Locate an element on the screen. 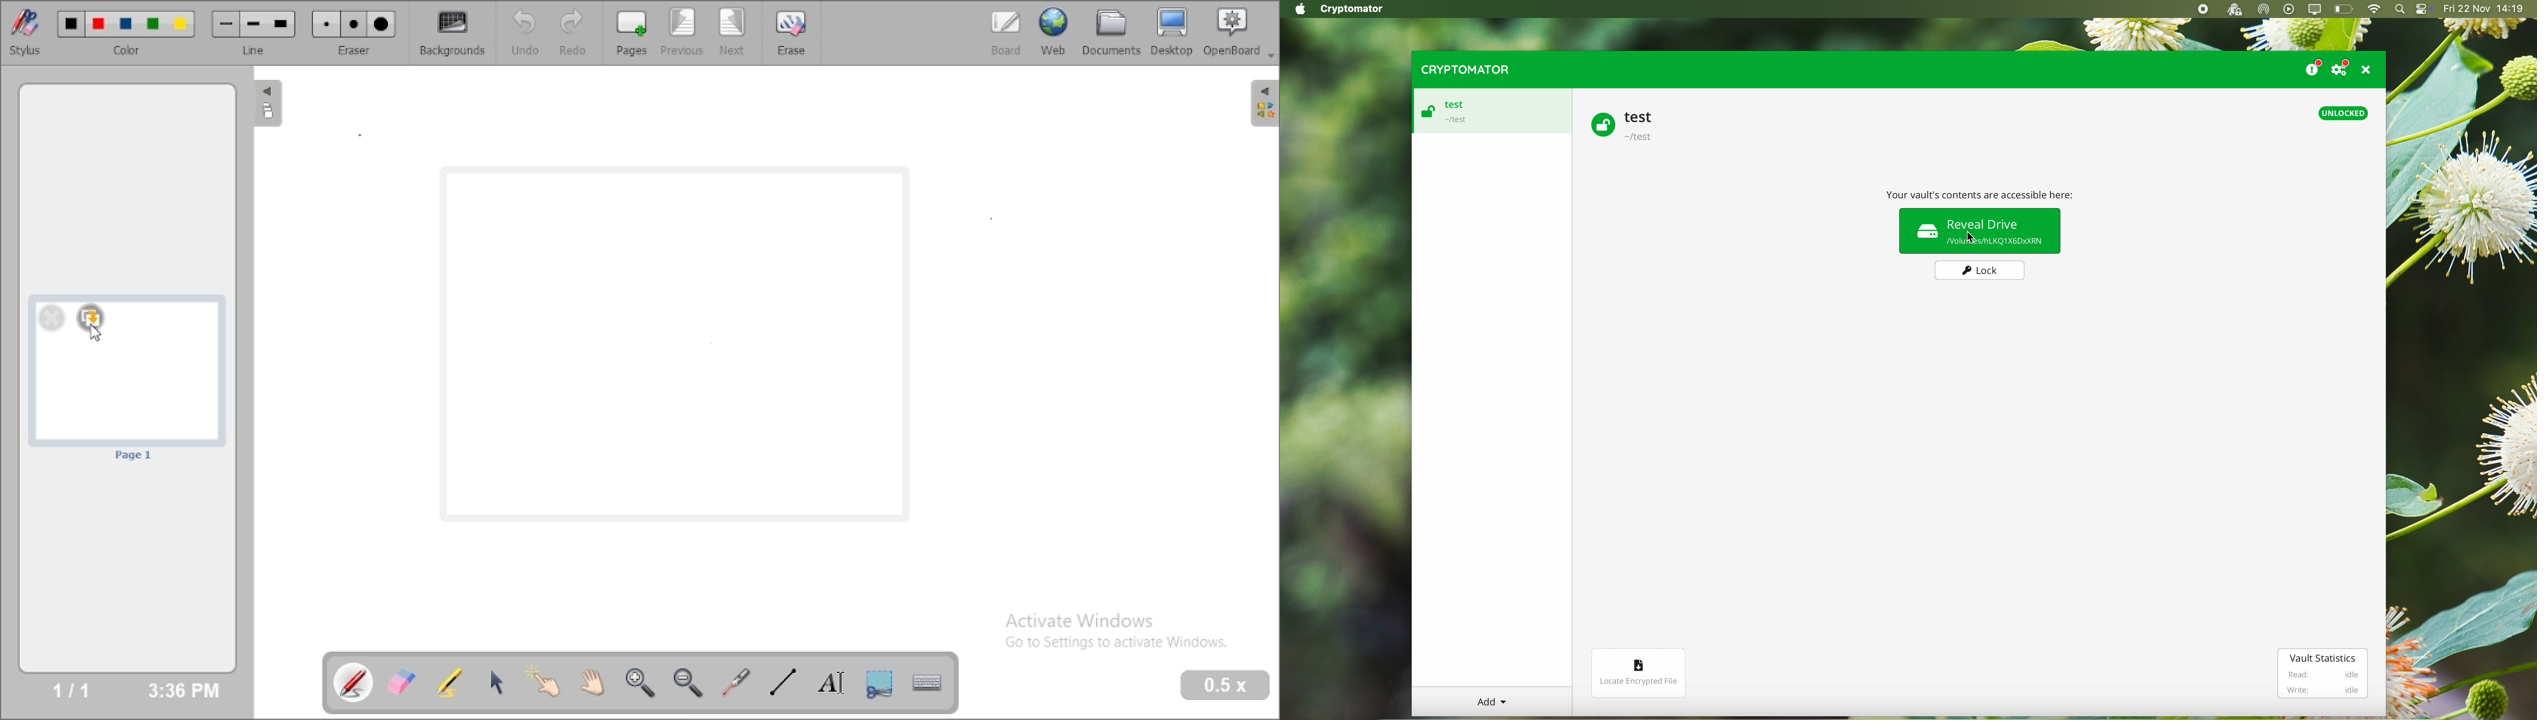 The height and width of the screenshot is (728, 2548). Color 1 is located at coordinates (72, 25).